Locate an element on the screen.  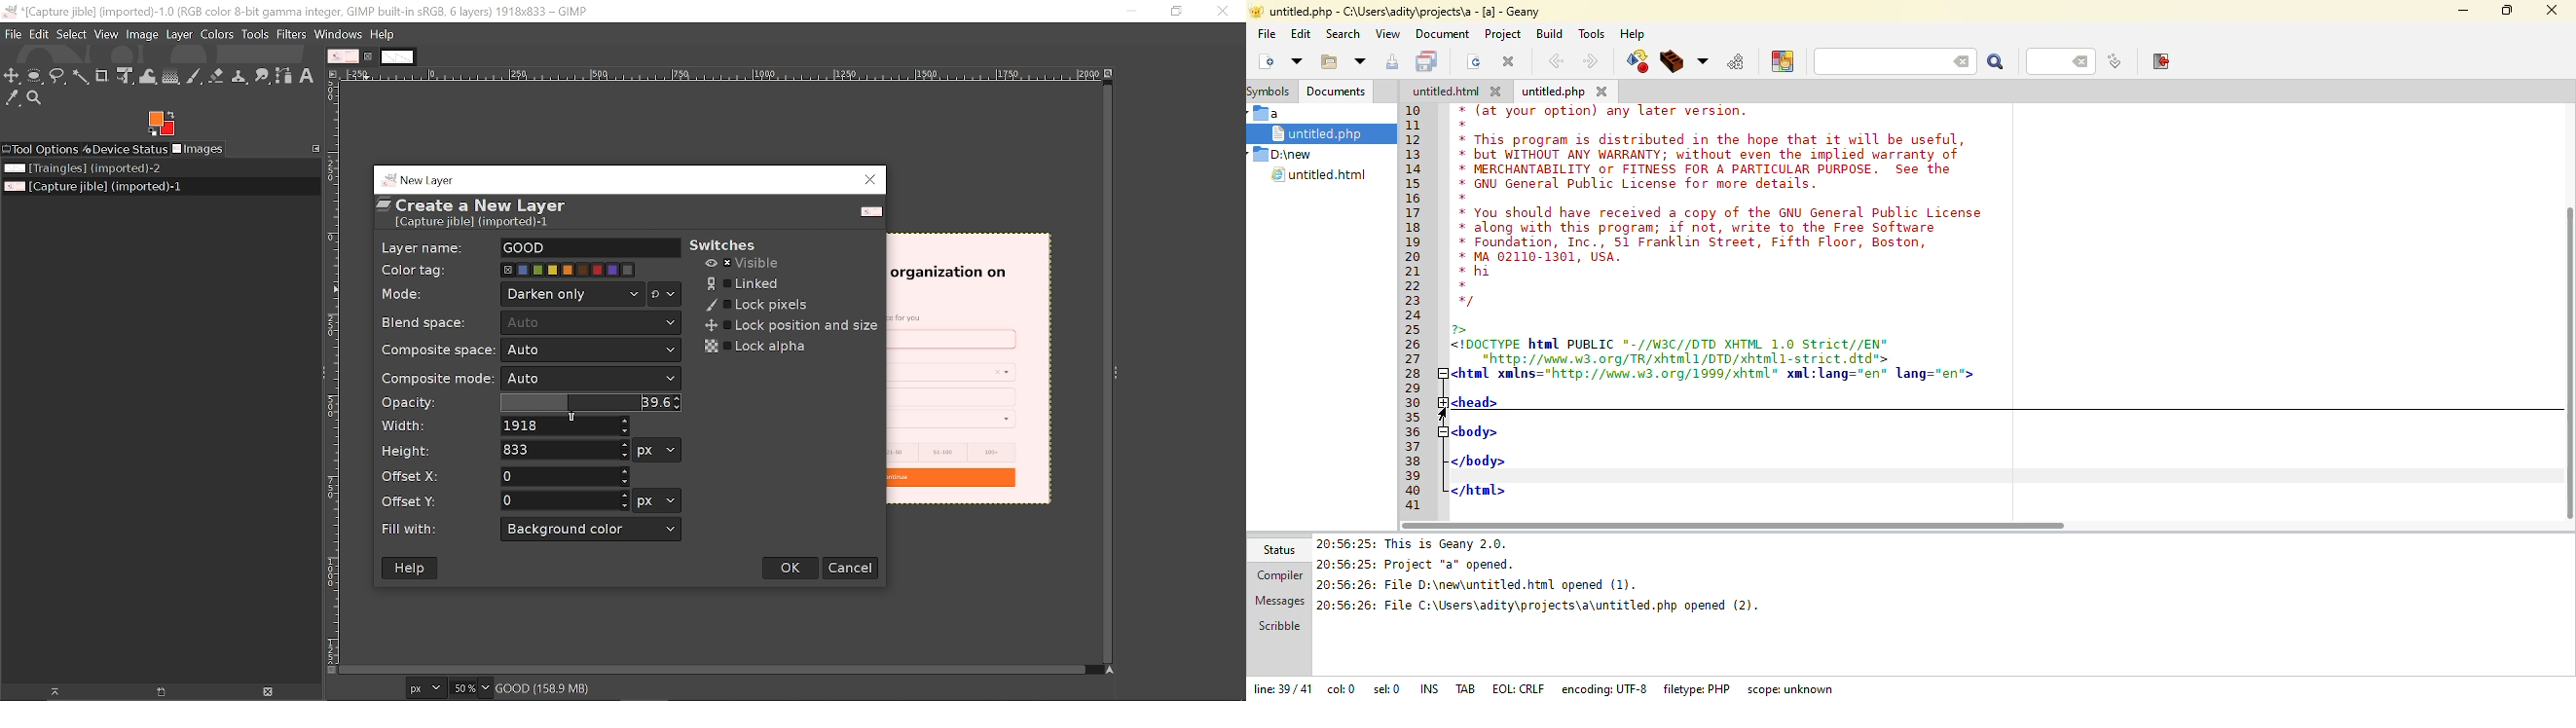
Color picker tool is located at coordinates (11, 98).